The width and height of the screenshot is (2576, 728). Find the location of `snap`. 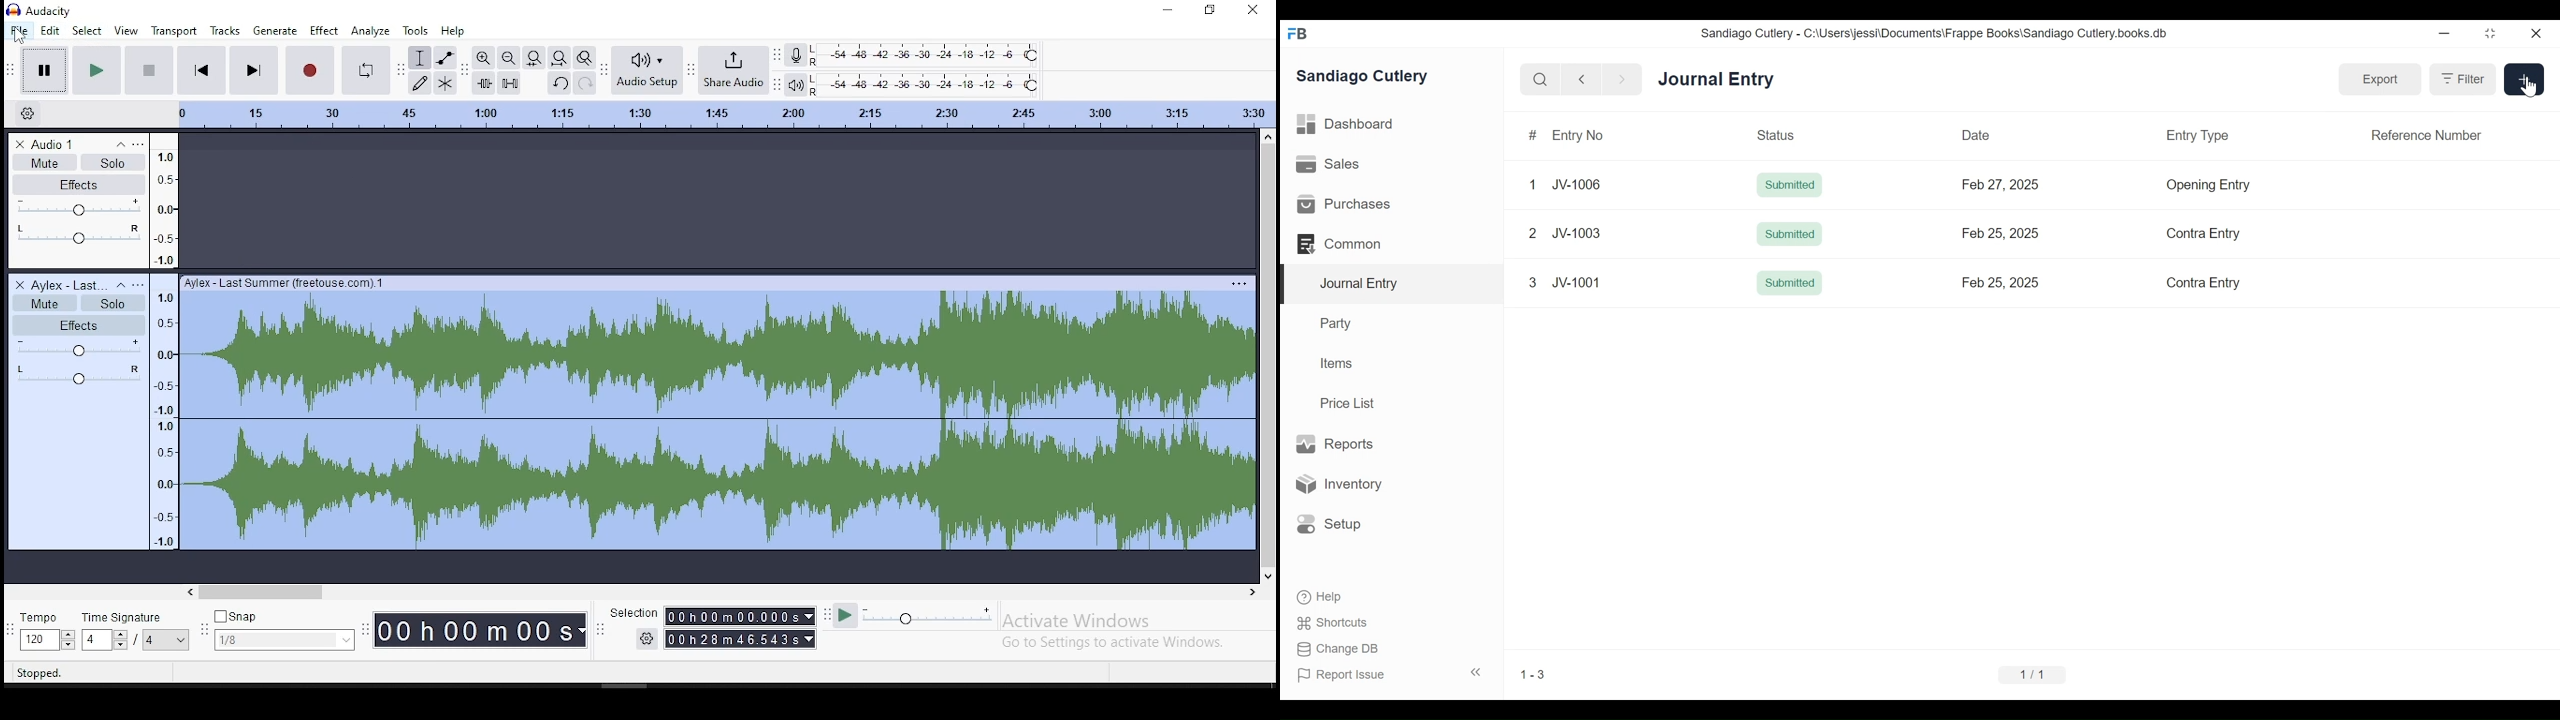

snap is located at coordinates (285, 631).